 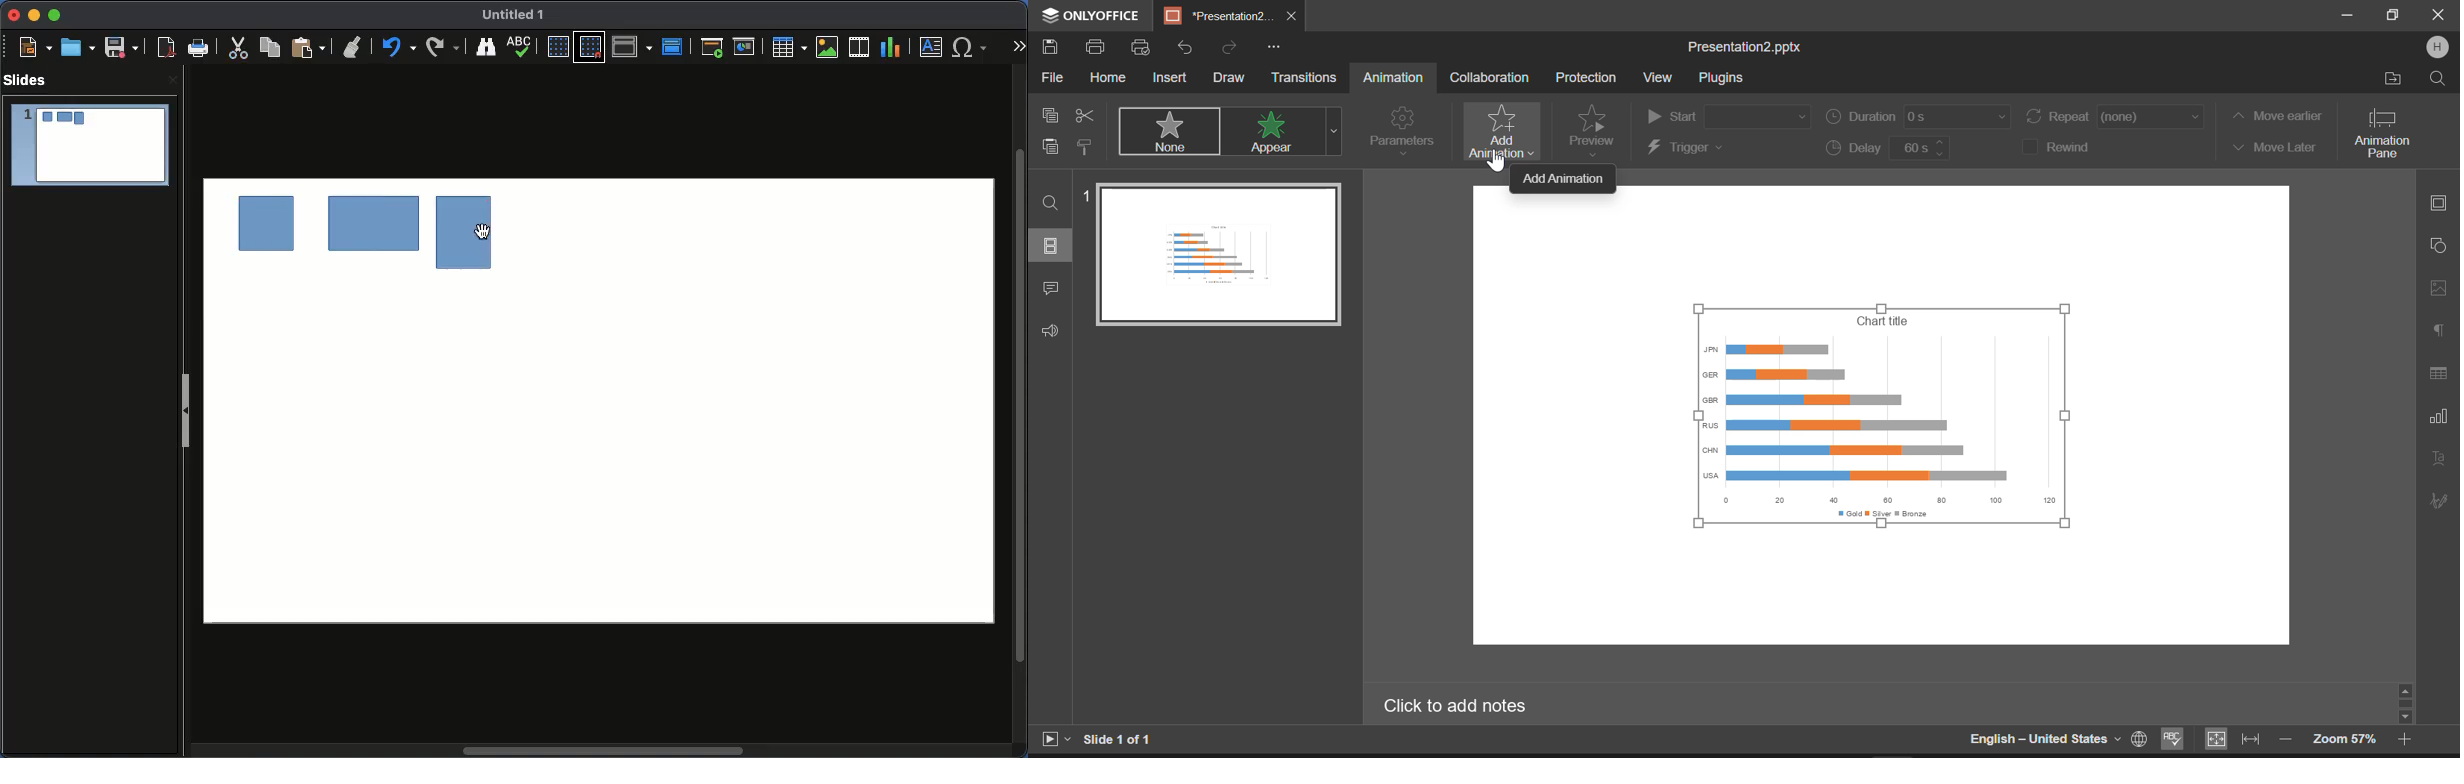 What do you see at coordinates (2437, 500) in the screenshot?
I see `Signature Settings` at bounding box center [2437, 500].